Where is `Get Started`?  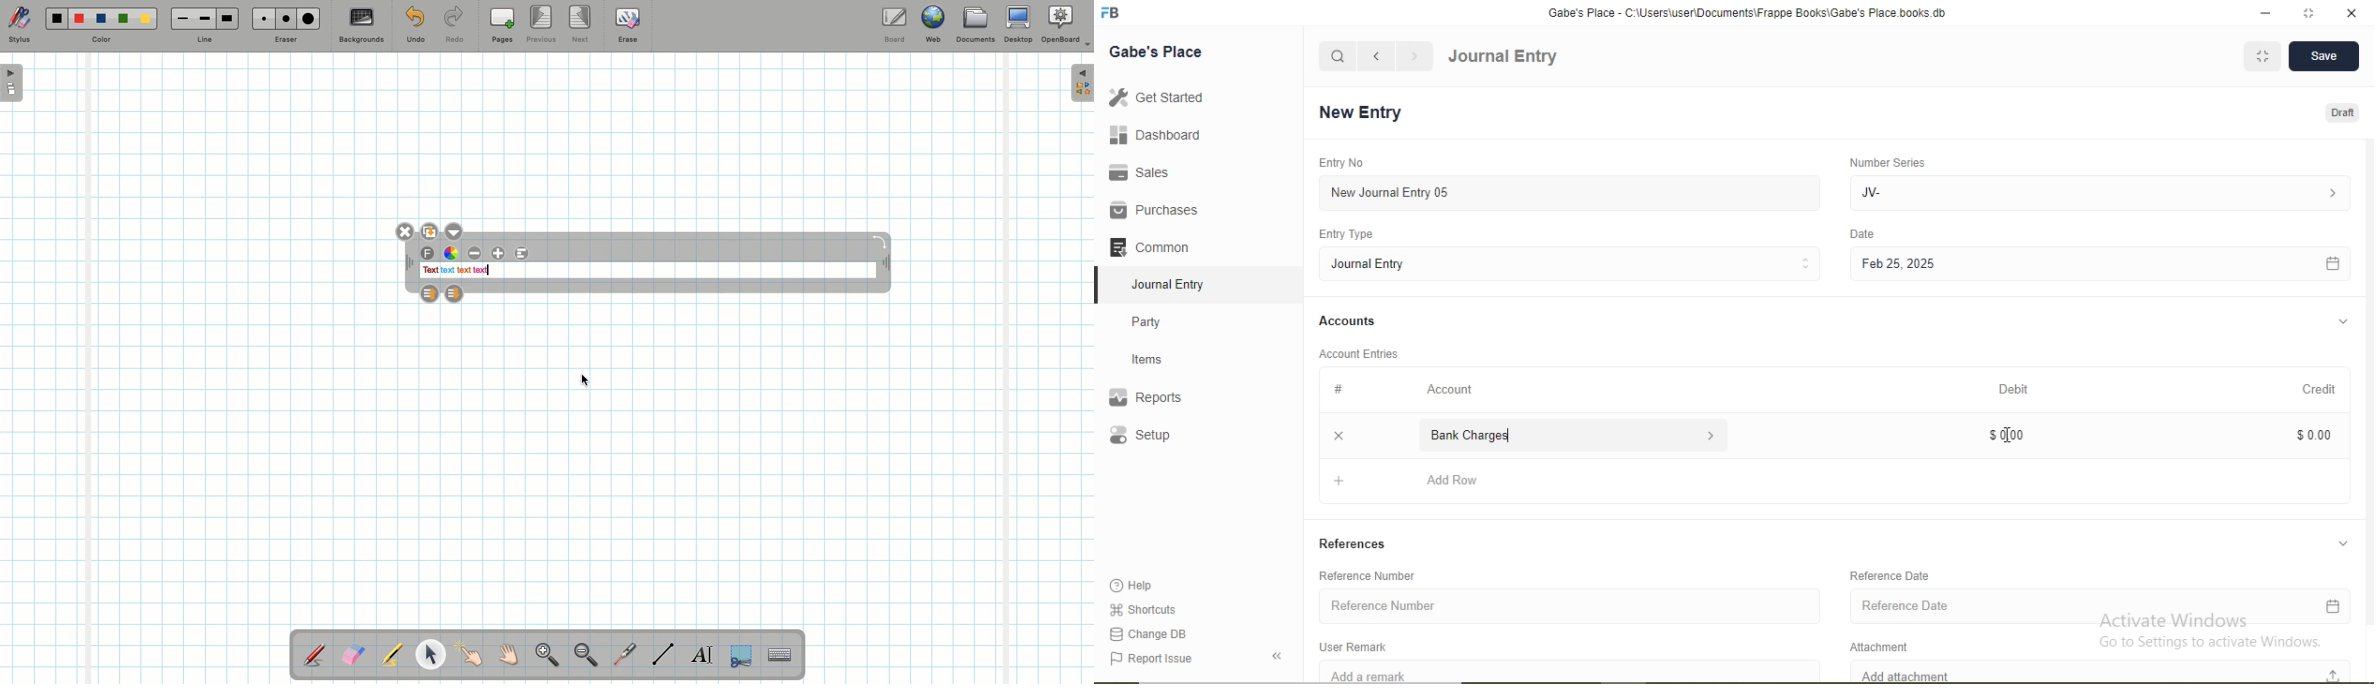
Get Started is located at coordinates (1154, 97).